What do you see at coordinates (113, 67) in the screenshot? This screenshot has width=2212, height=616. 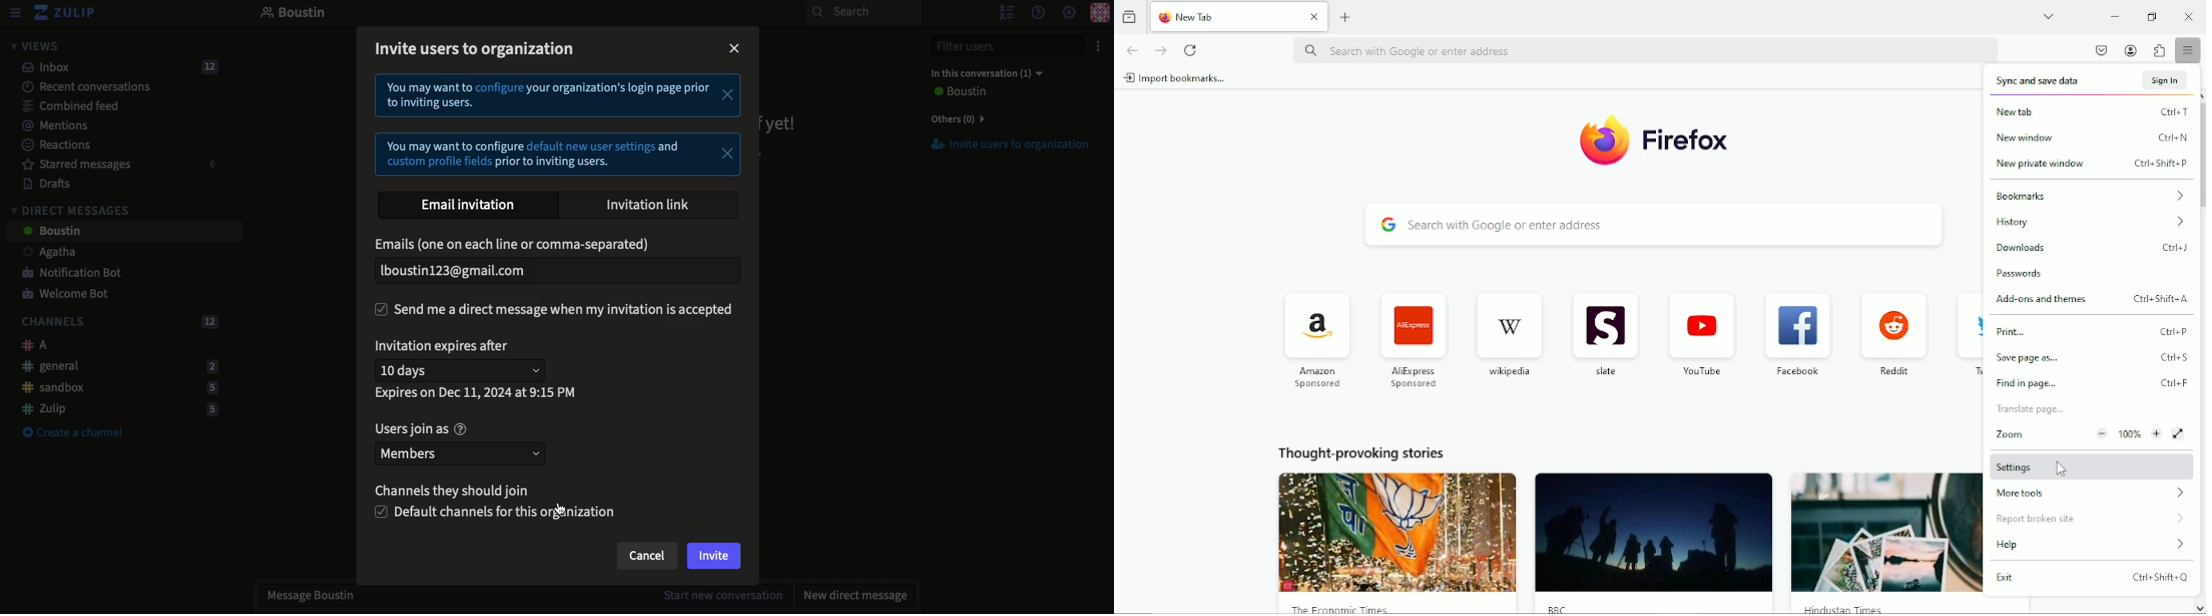 I see `Inbox` at bounding box center [113, 67].